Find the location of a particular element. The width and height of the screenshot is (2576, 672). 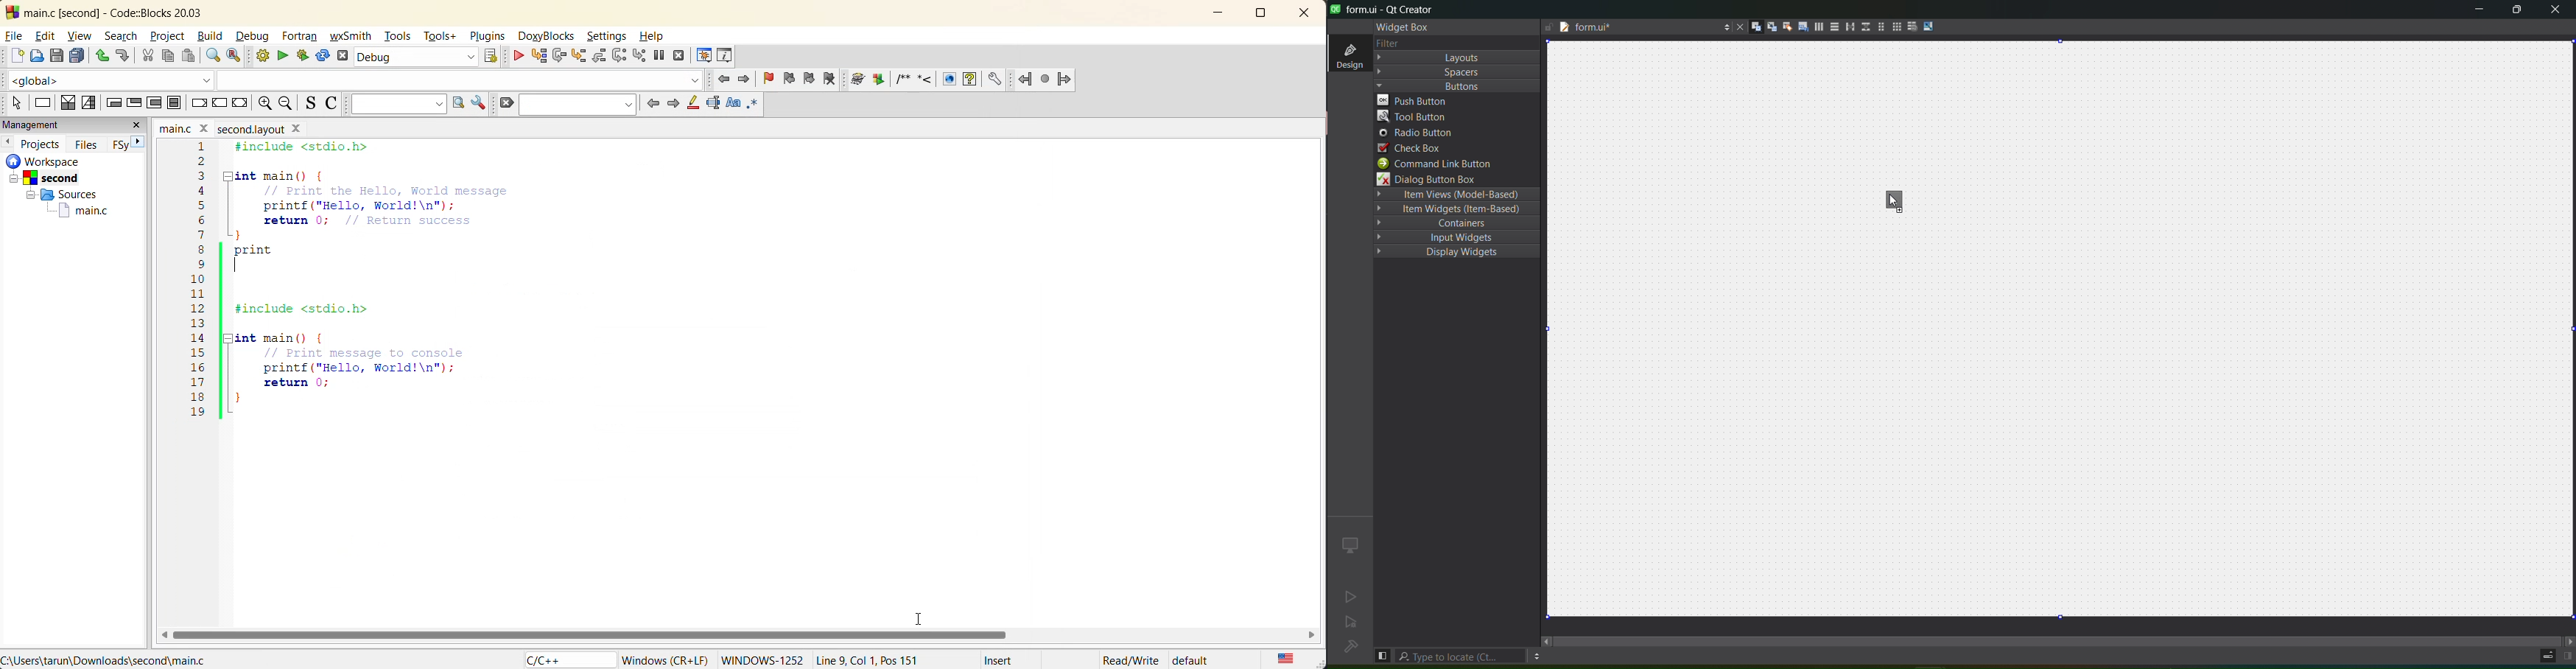

last jump is located at coordinates (1045, 80).